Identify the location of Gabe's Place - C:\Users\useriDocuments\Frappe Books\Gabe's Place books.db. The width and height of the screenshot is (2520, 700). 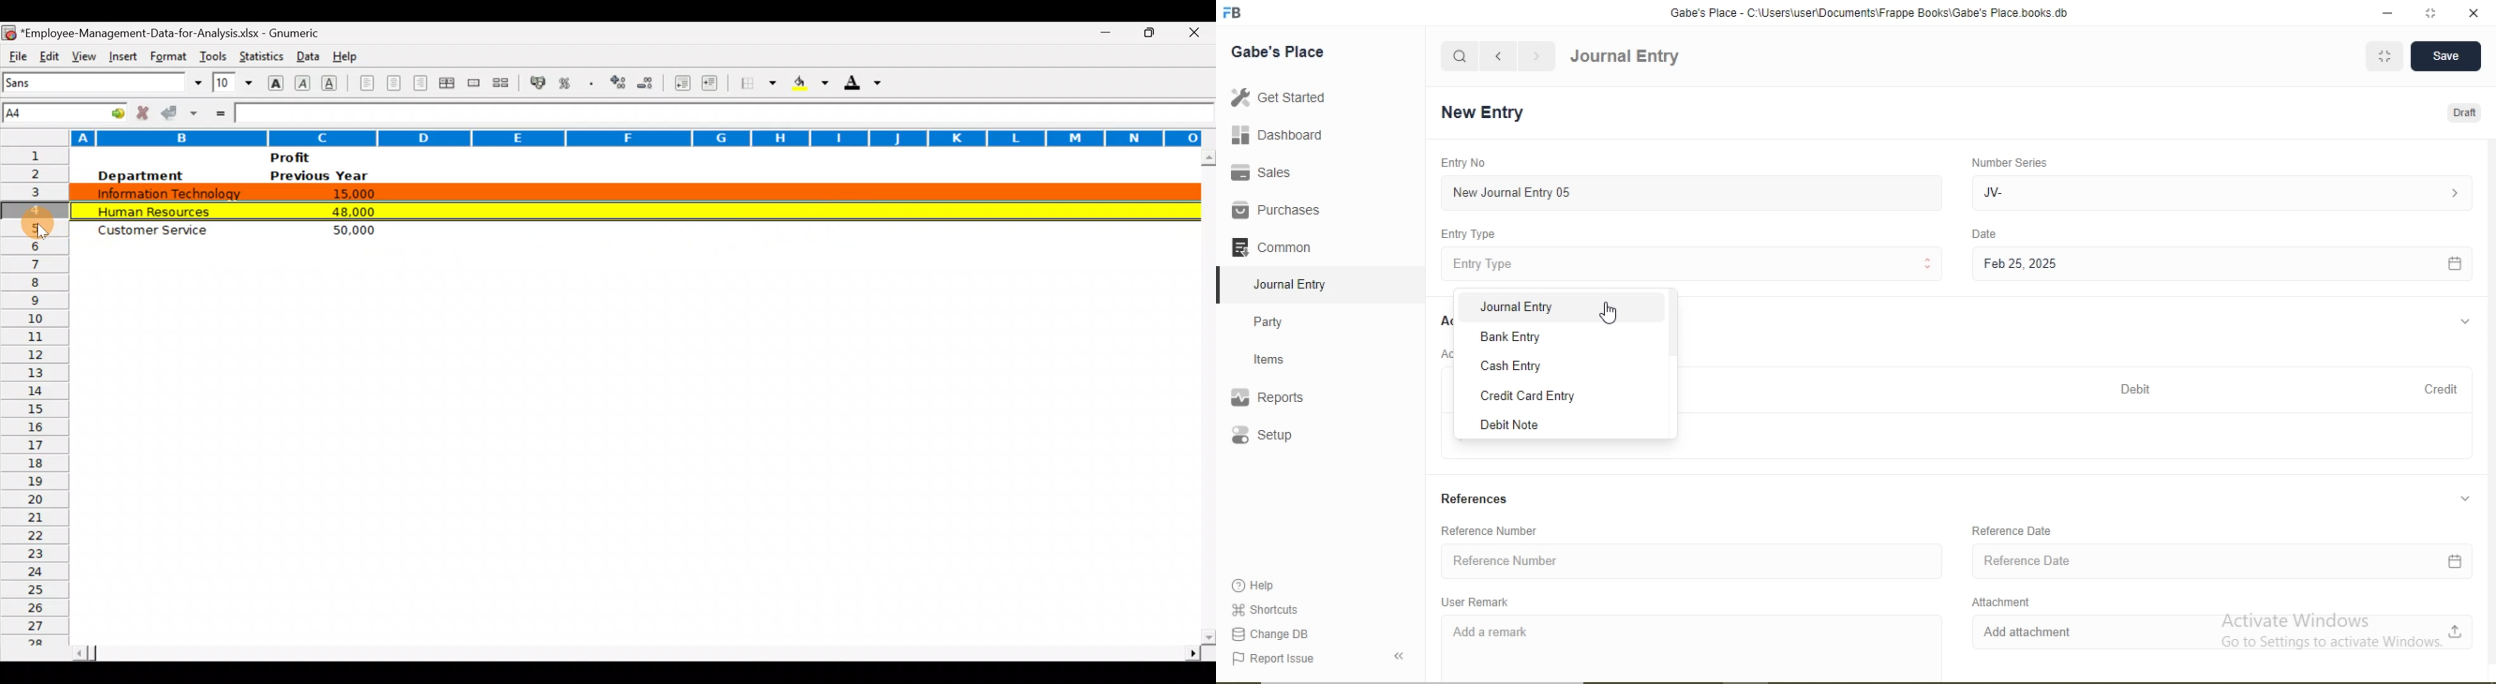
(1871, 12).